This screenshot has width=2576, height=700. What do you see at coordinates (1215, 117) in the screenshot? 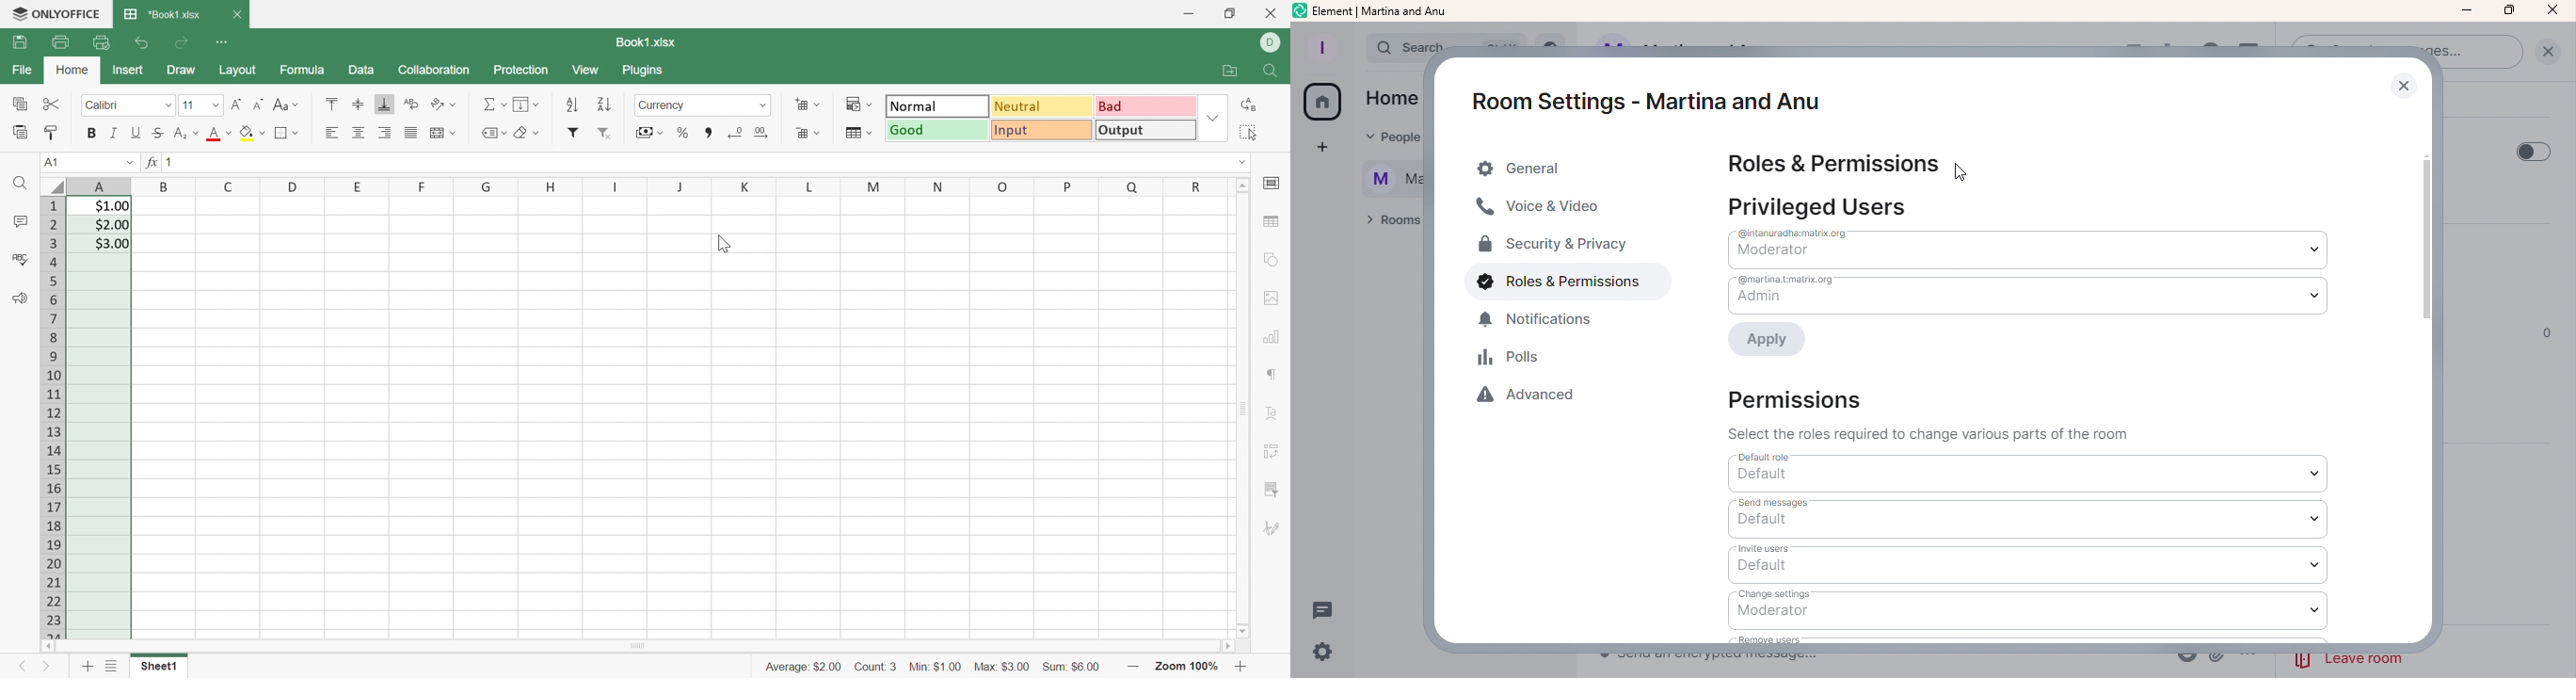
I see `Drop down` at bounding box center [1215, 117].